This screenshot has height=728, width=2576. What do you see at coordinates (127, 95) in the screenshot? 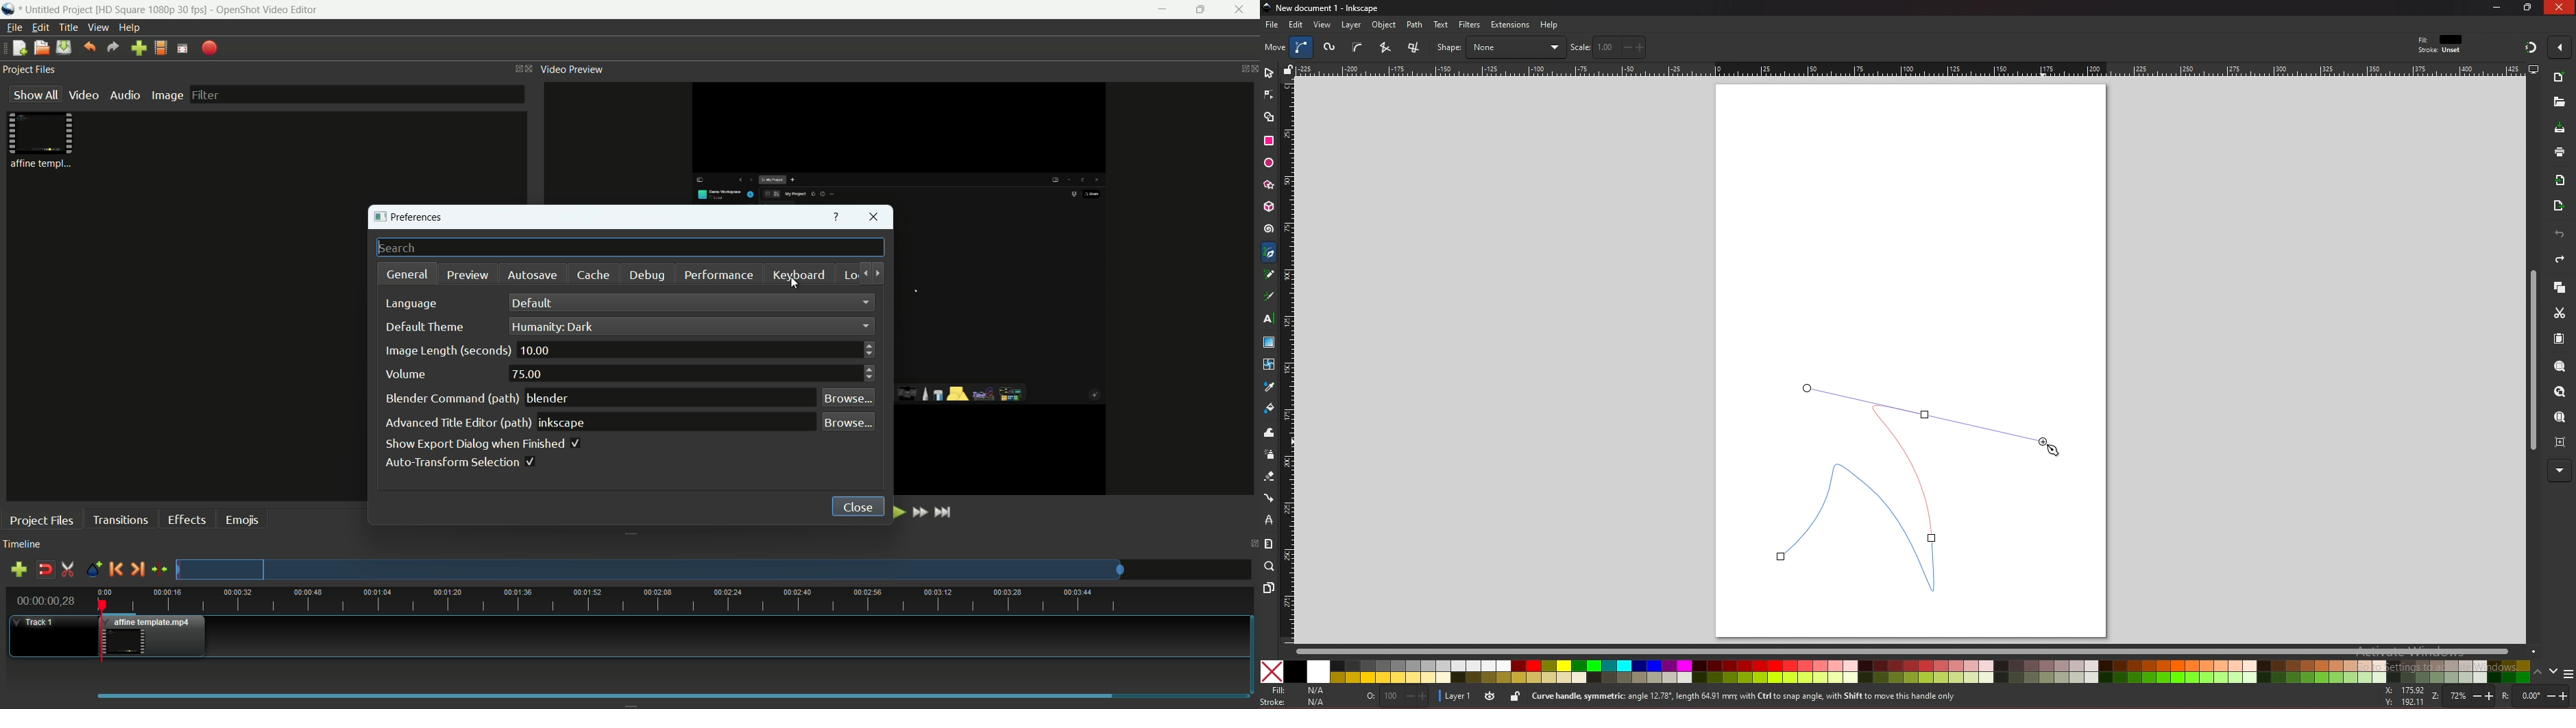
I see `audio` at bounding box center [127, 95].